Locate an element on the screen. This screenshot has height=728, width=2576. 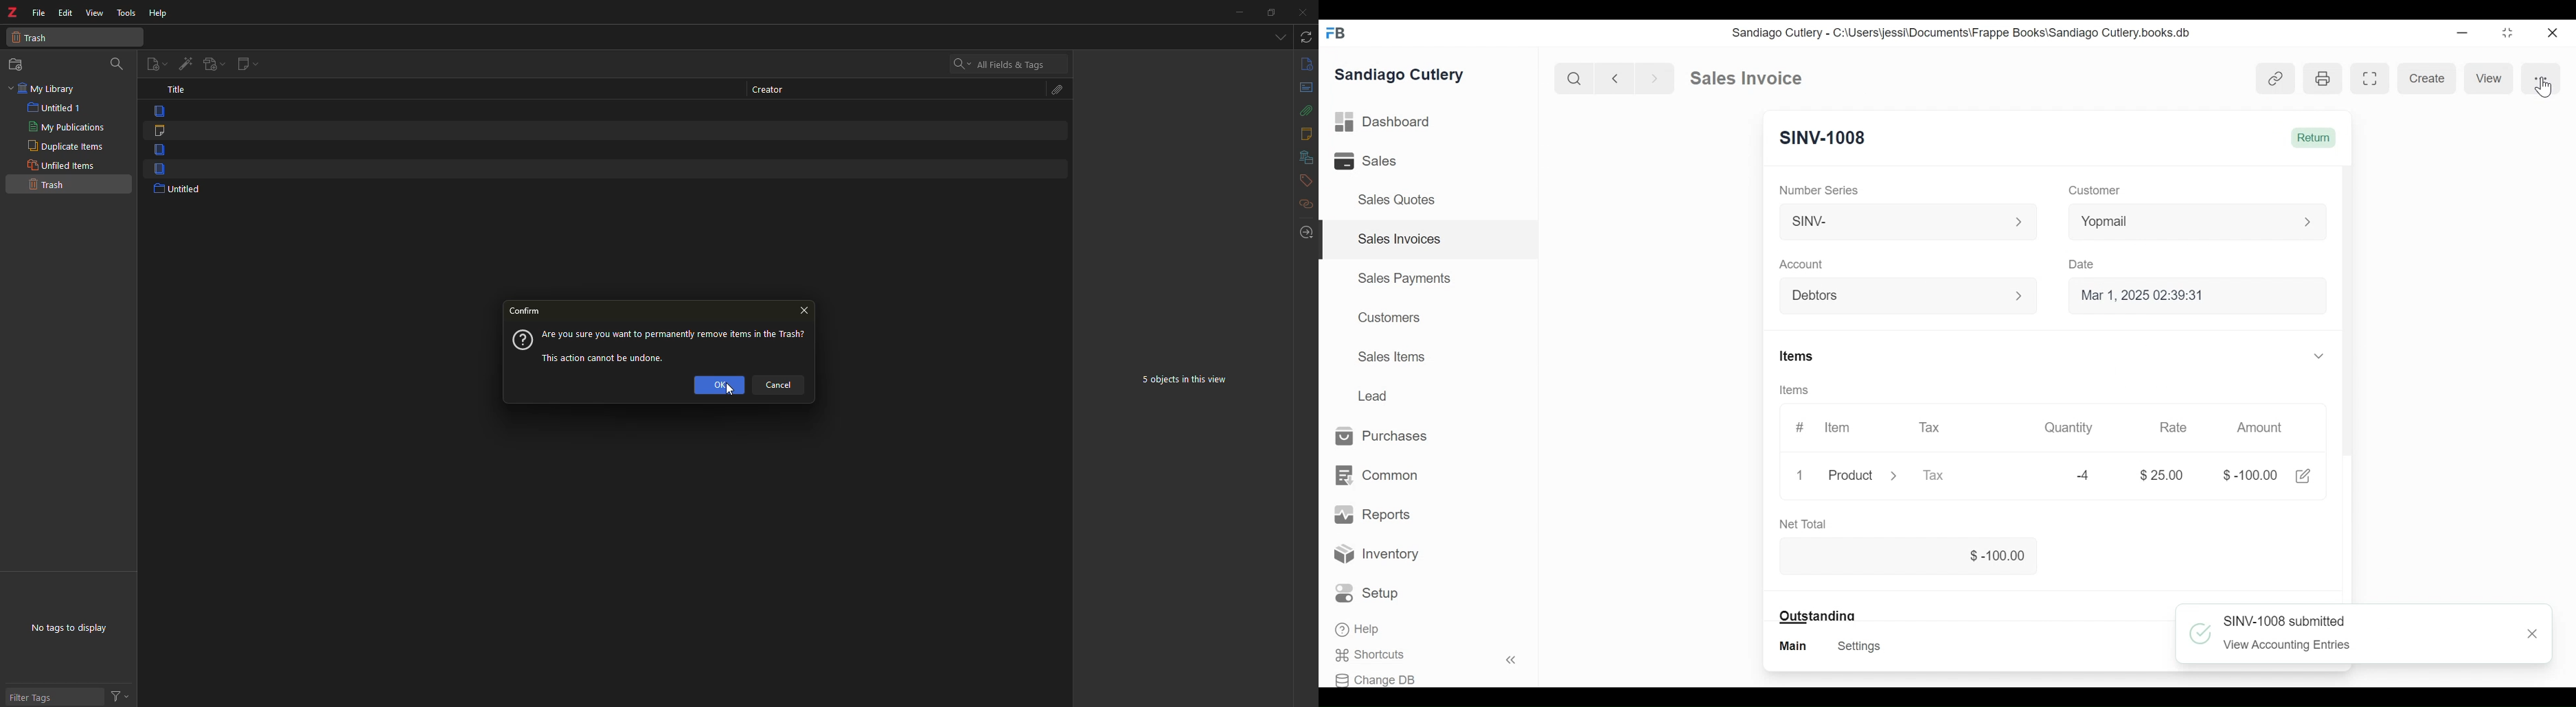
attach is located at coordinates (1060, 90).